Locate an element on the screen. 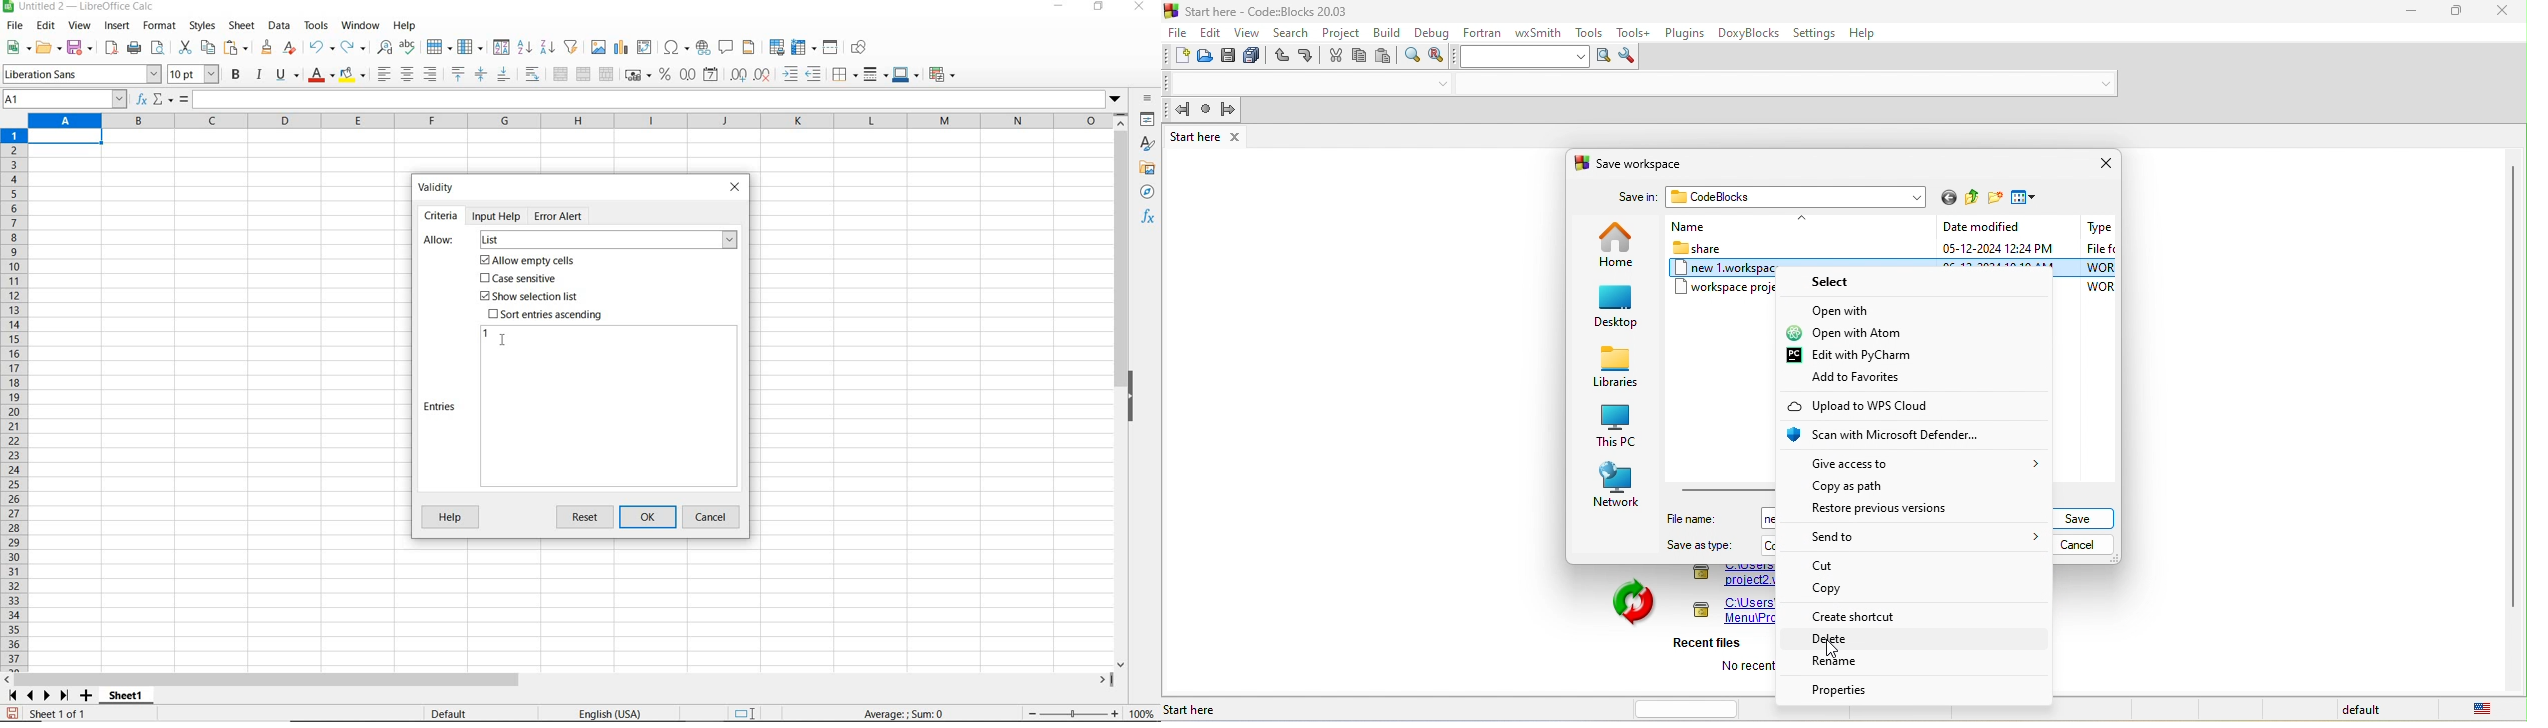  scroll next is located at coordinates (35, 696).